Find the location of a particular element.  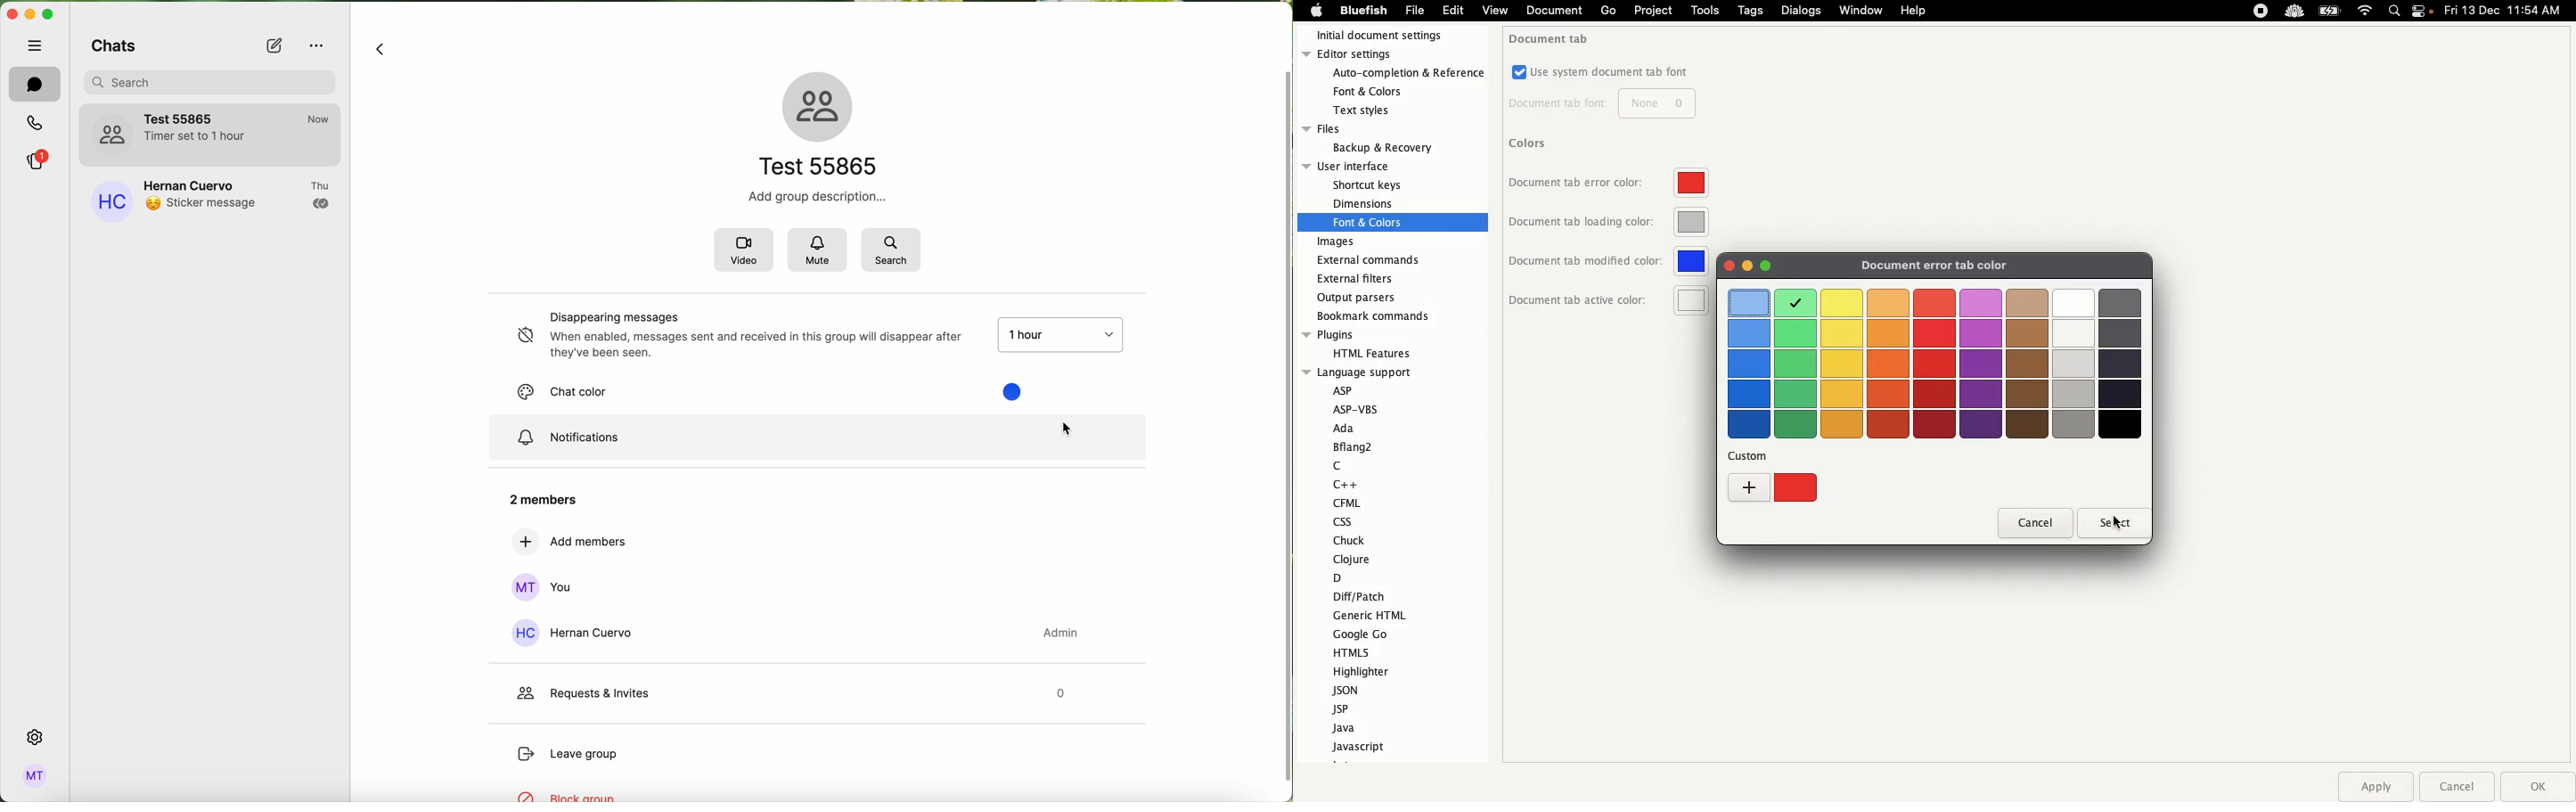

Cancel is located at coordinates (2035, 524).